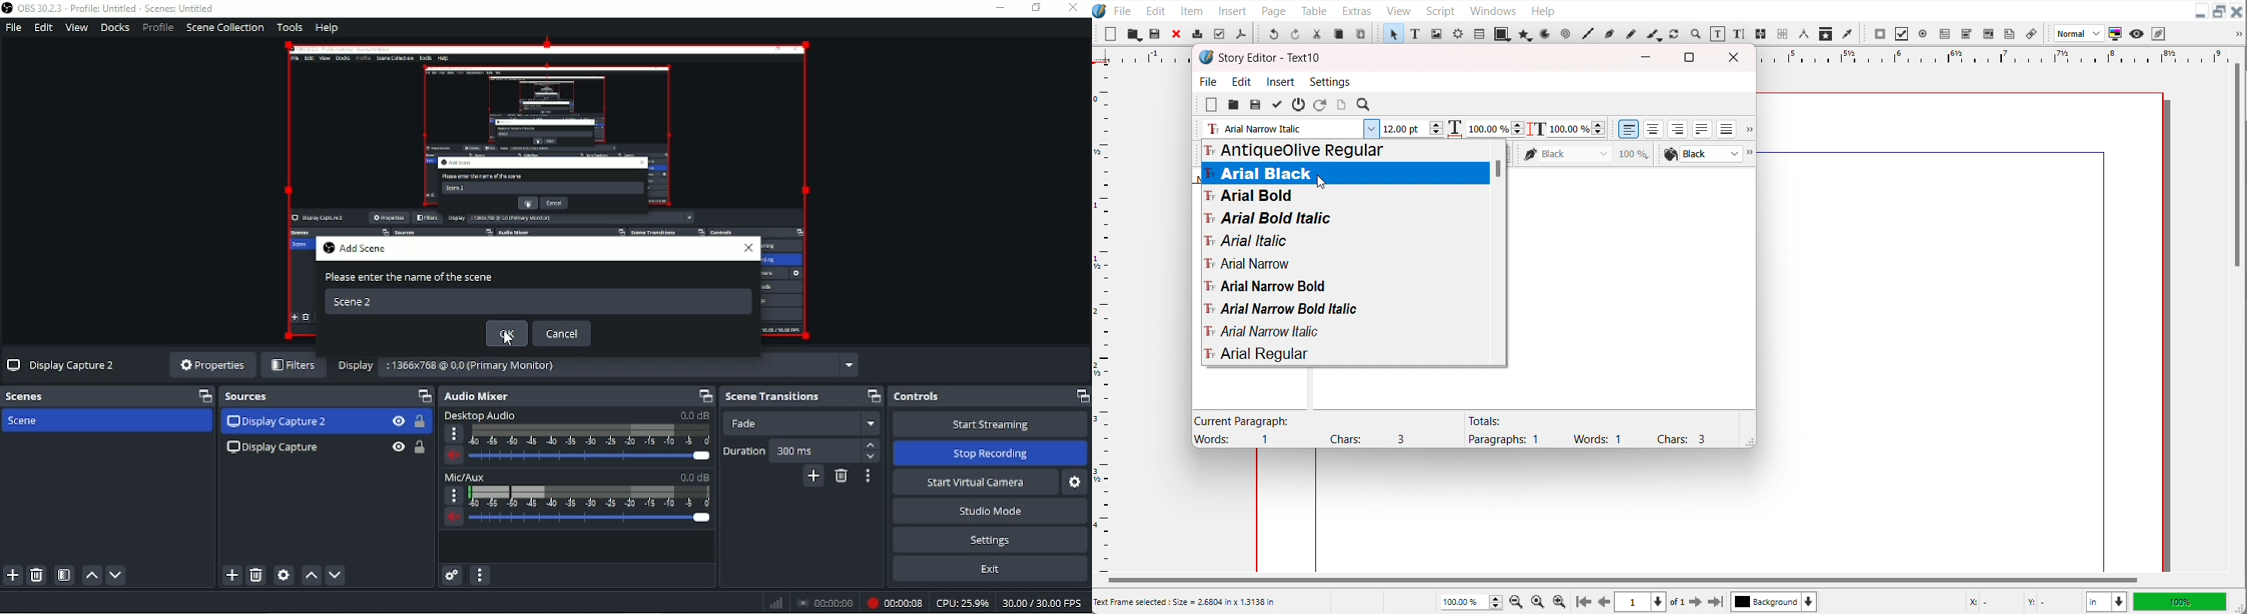 The width and height of the screenshot is (2268, 616). I want to click on Open scene filters, so click(64, 575).